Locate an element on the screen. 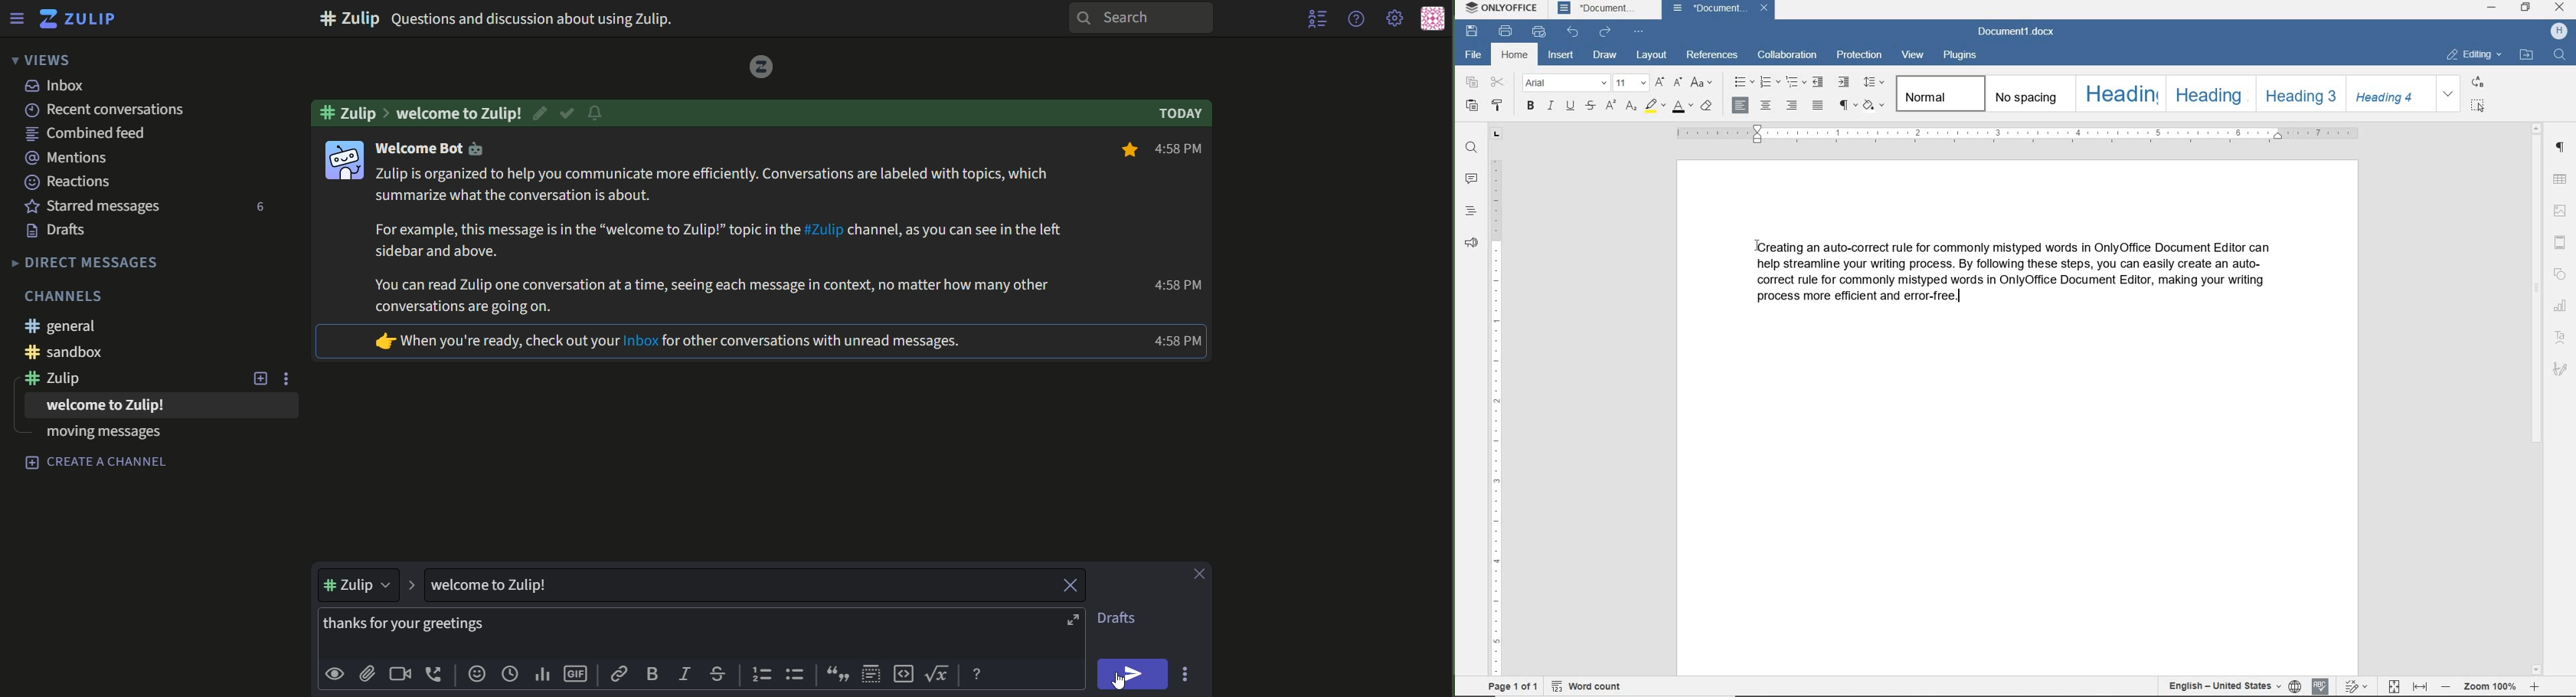 The image size is (2576, 700). find is located at coordinates (2560, 55).